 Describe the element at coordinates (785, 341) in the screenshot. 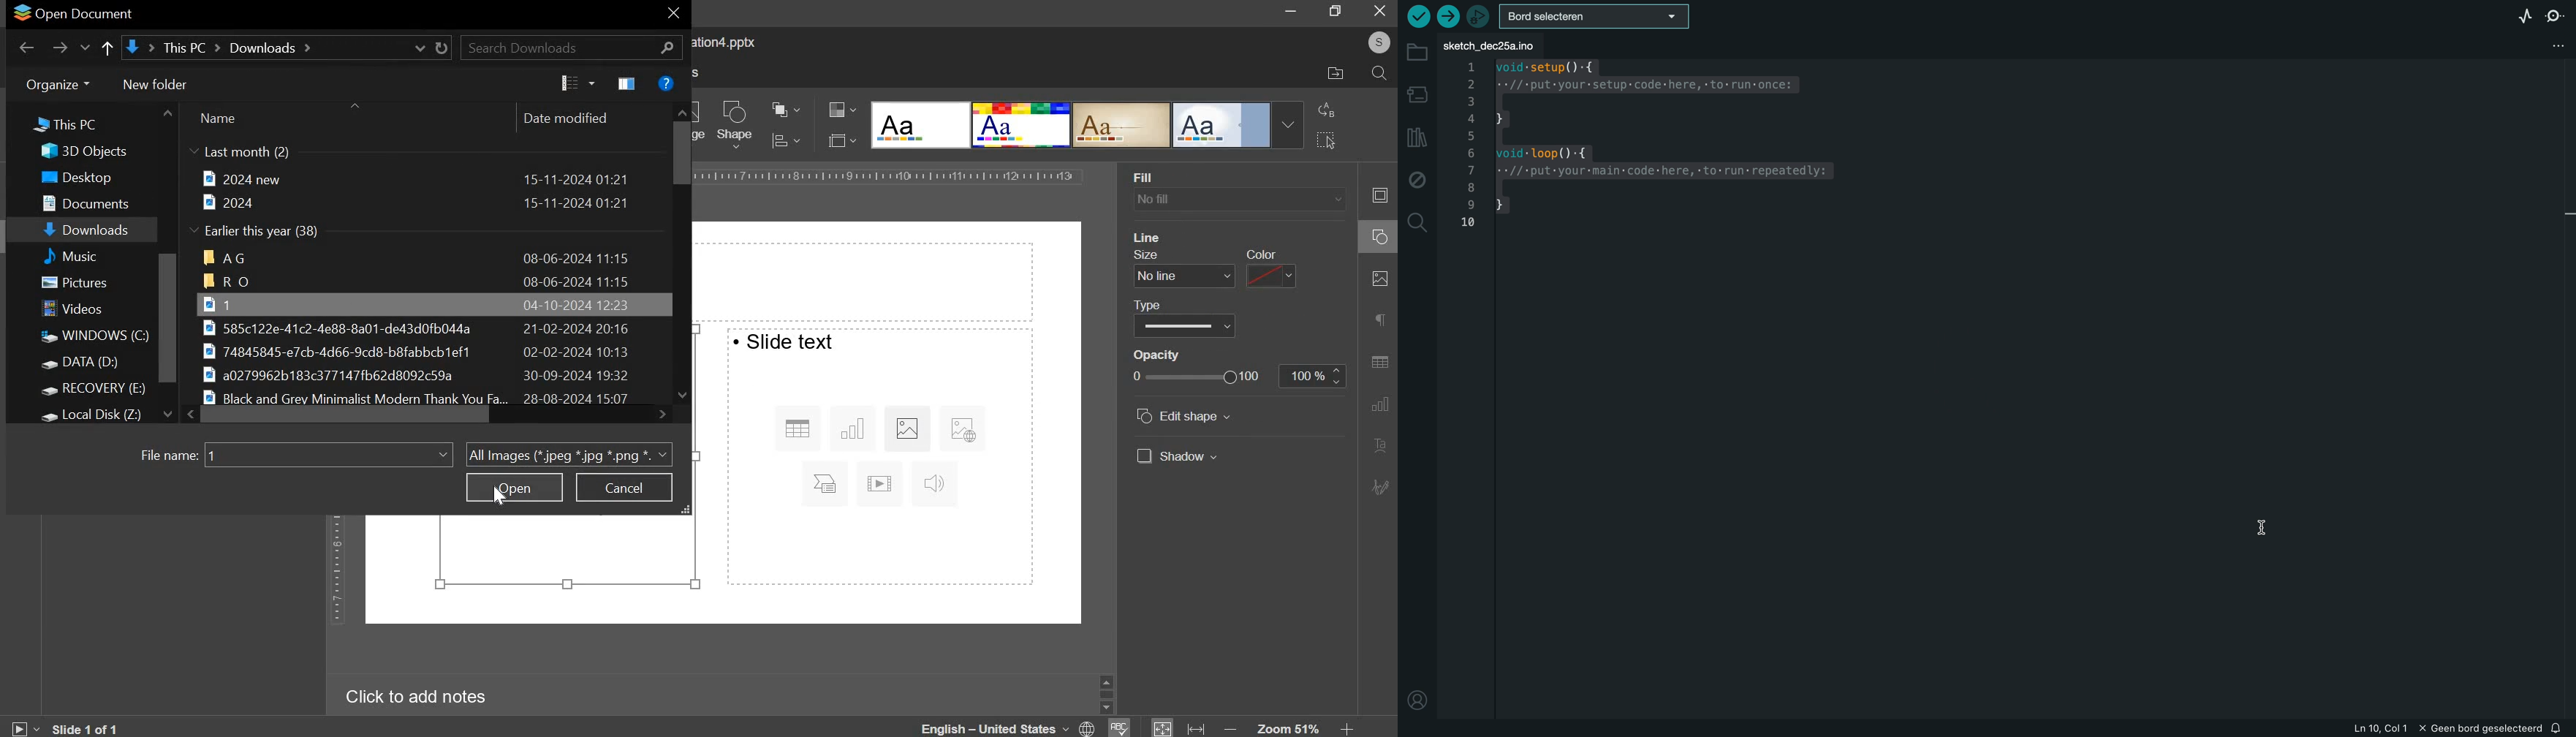

I see `text` at that location.